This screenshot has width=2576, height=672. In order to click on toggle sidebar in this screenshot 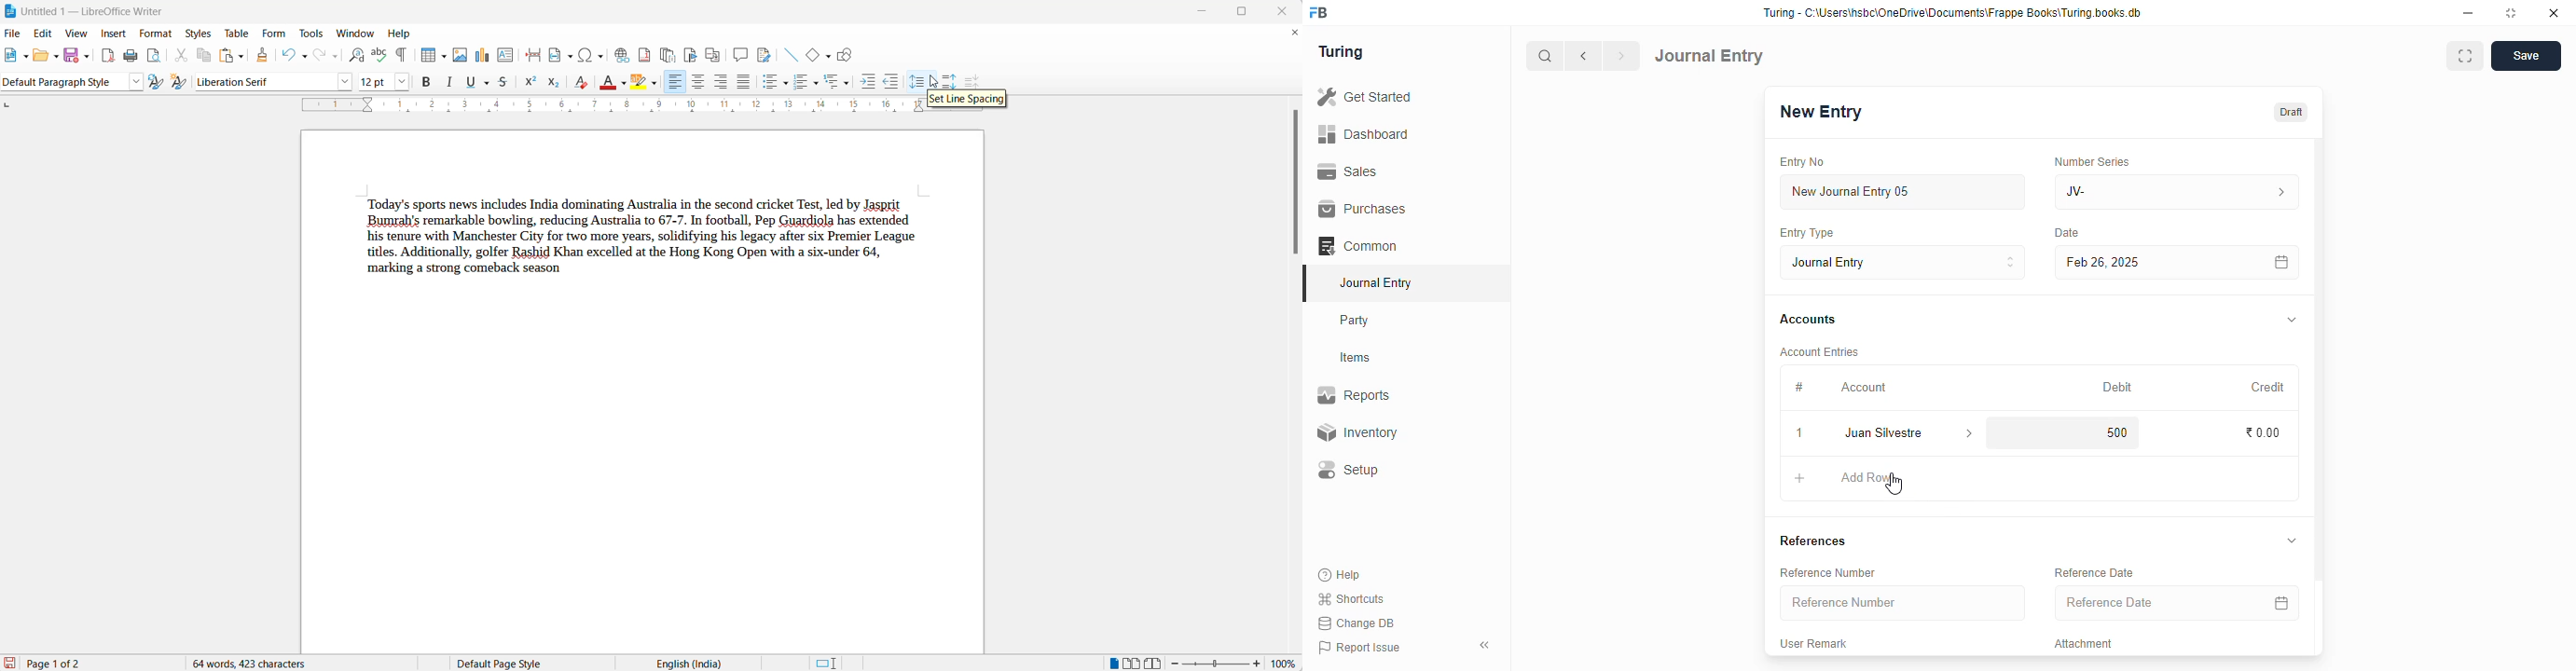, I will do `click(1486, 645)`.